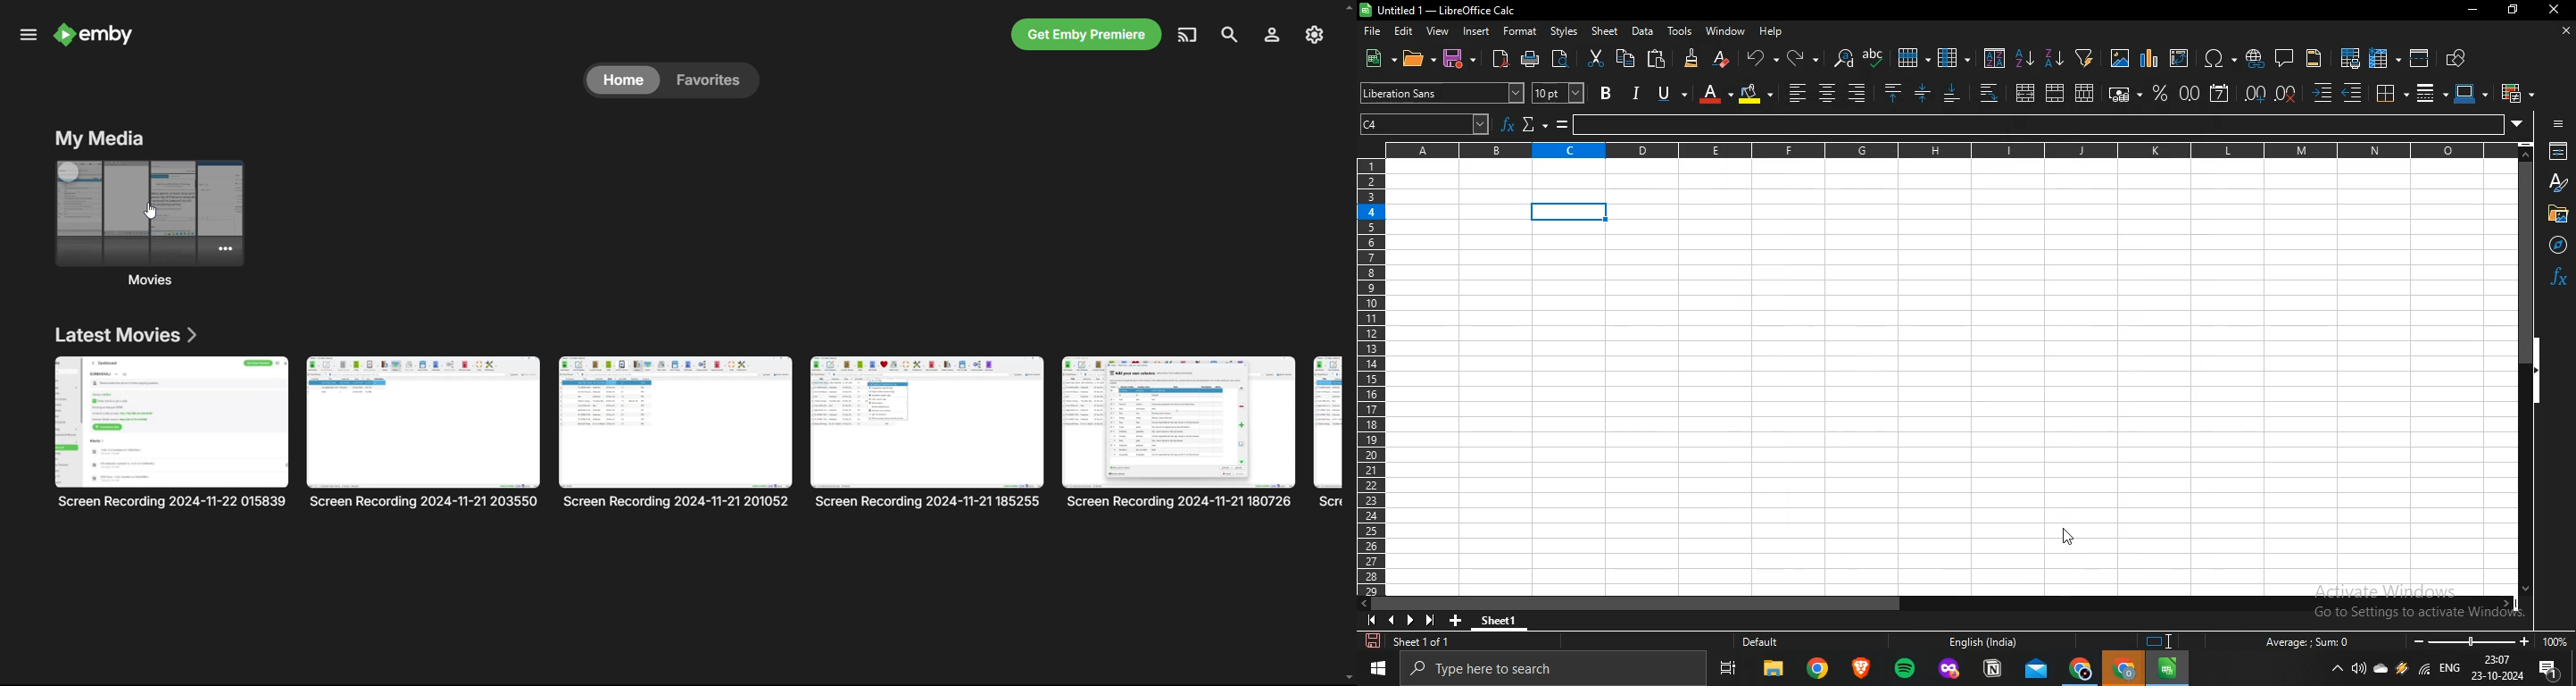 This screenshot has height=700, width=2576. Describe the element at coordinates (2448, 670) in the screenshot. I see `english` at that location.